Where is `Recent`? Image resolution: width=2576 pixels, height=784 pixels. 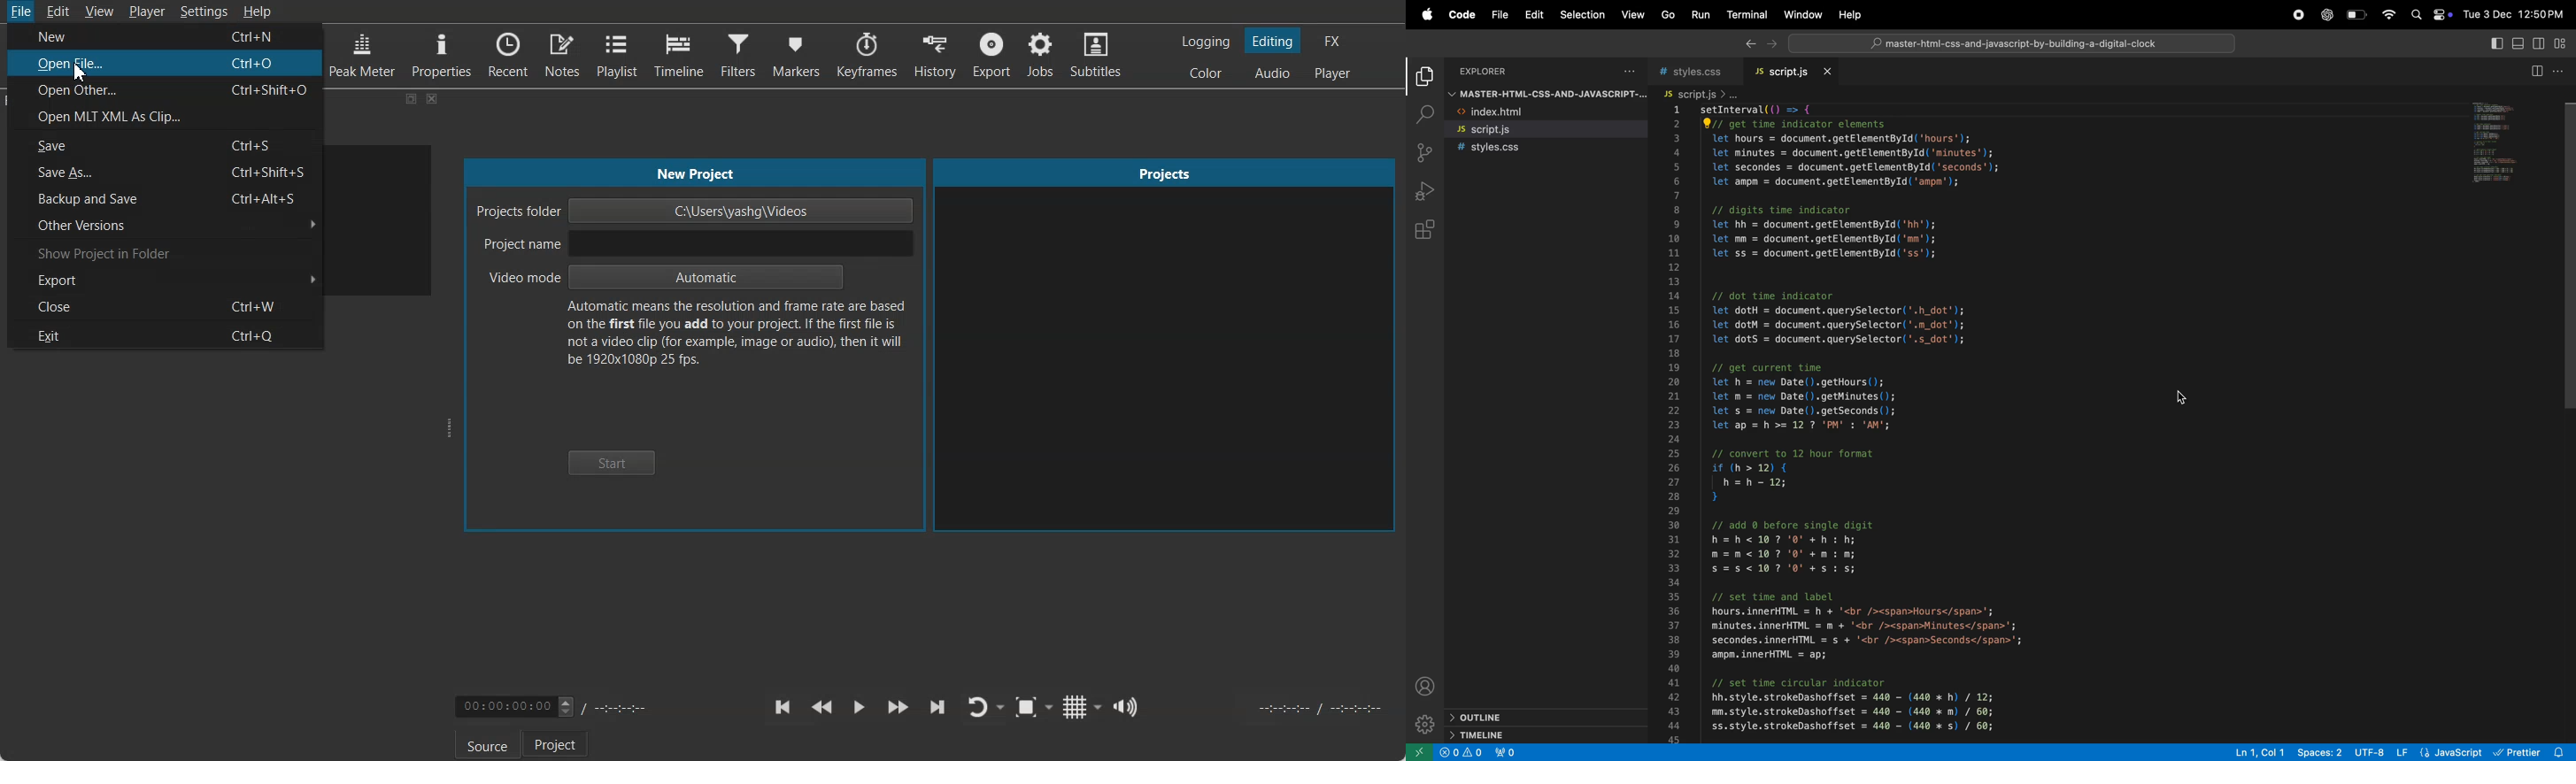 Recent is located at coordinates (508, 53).